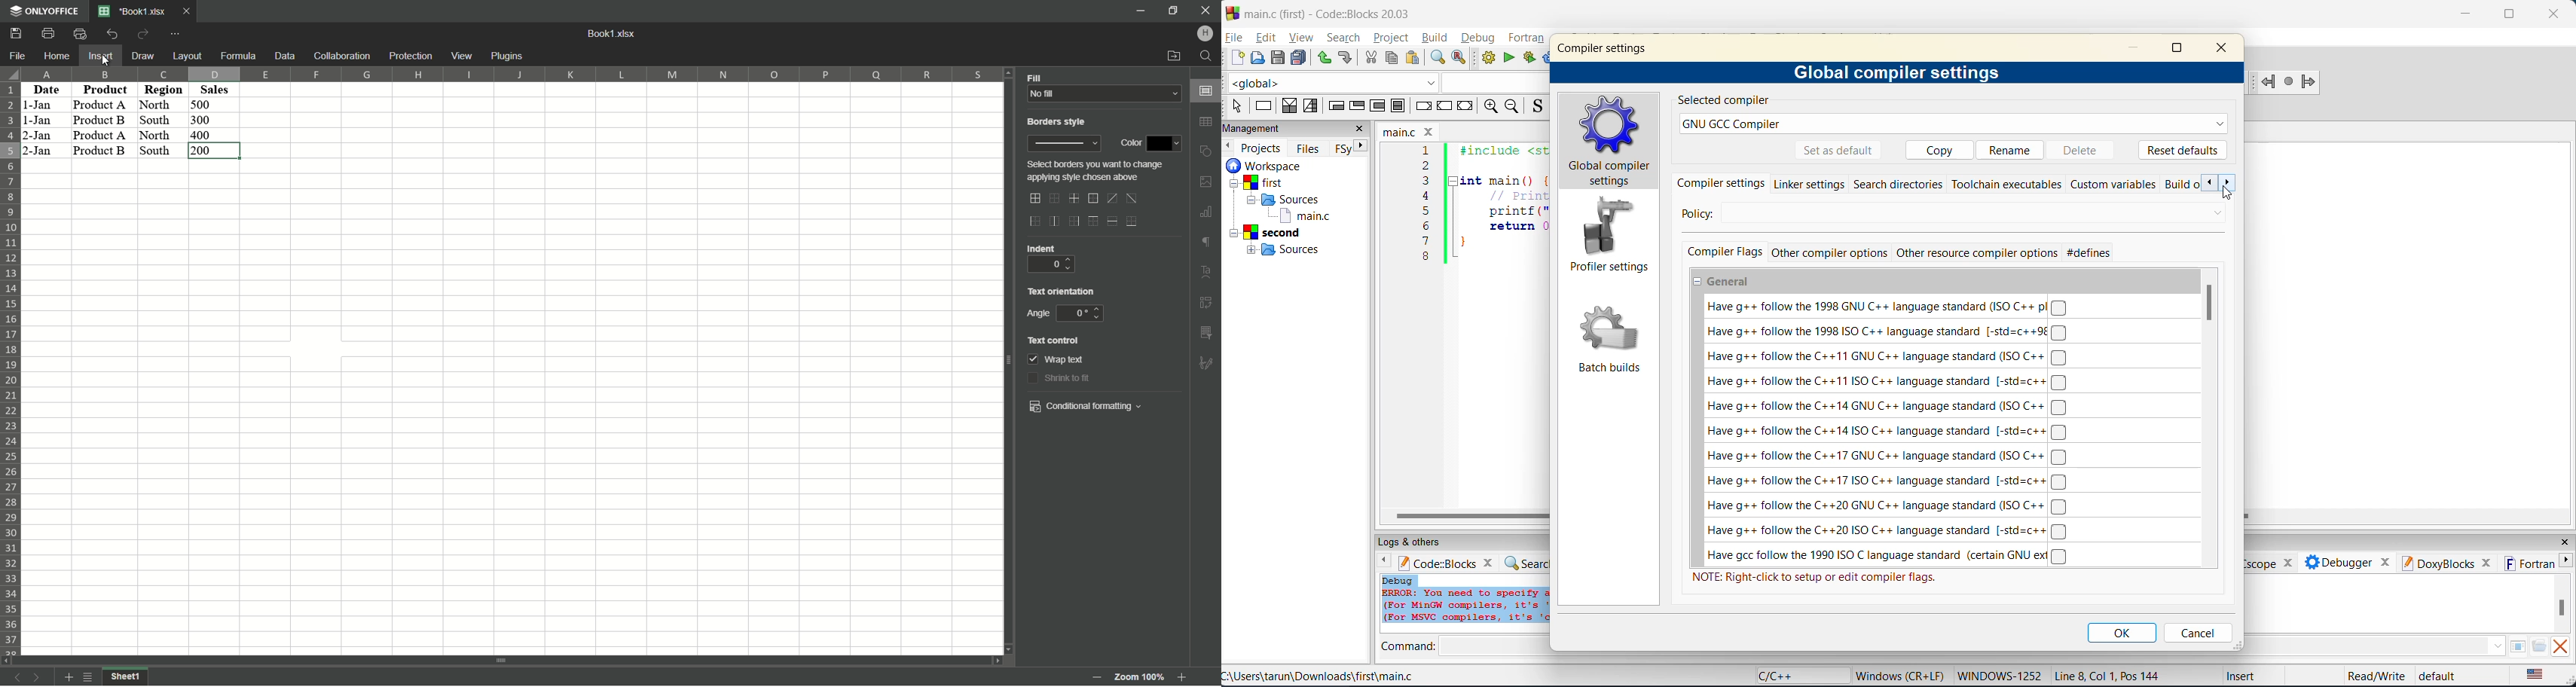 The image size is (2576, 700). I want to click on insert table, so click(1208, 122).